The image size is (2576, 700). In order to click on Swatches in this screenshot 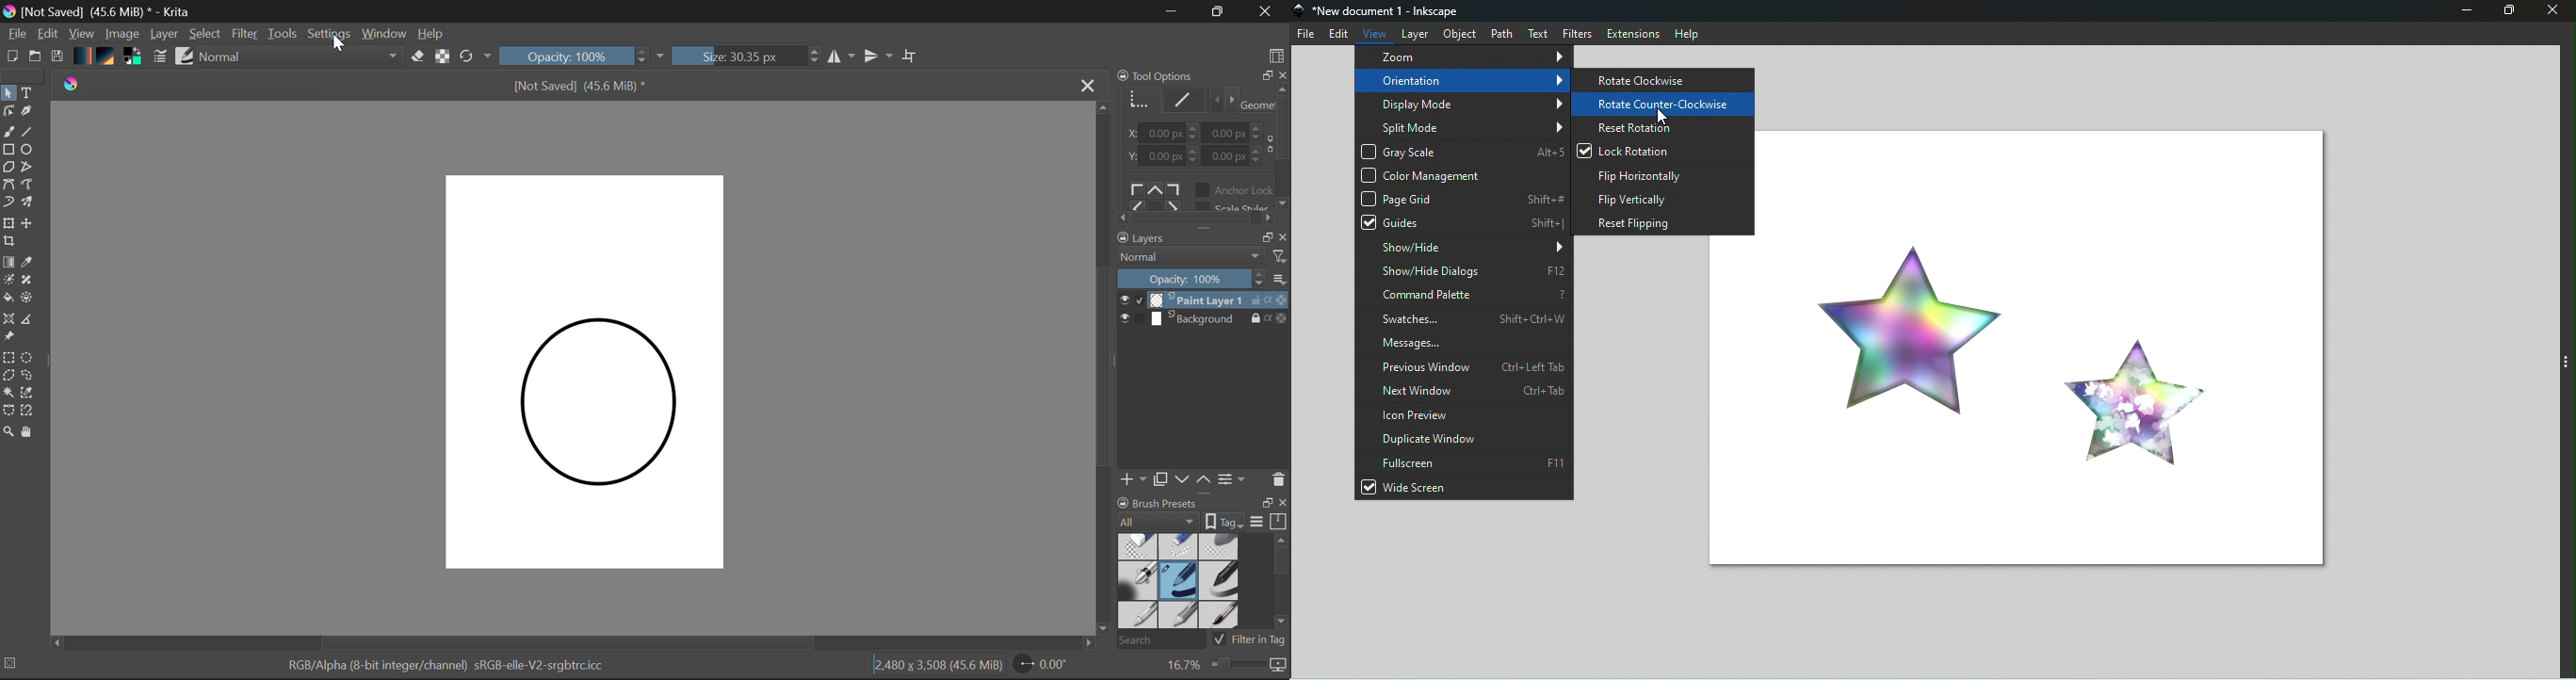, I will do `click(1465, 317)`.